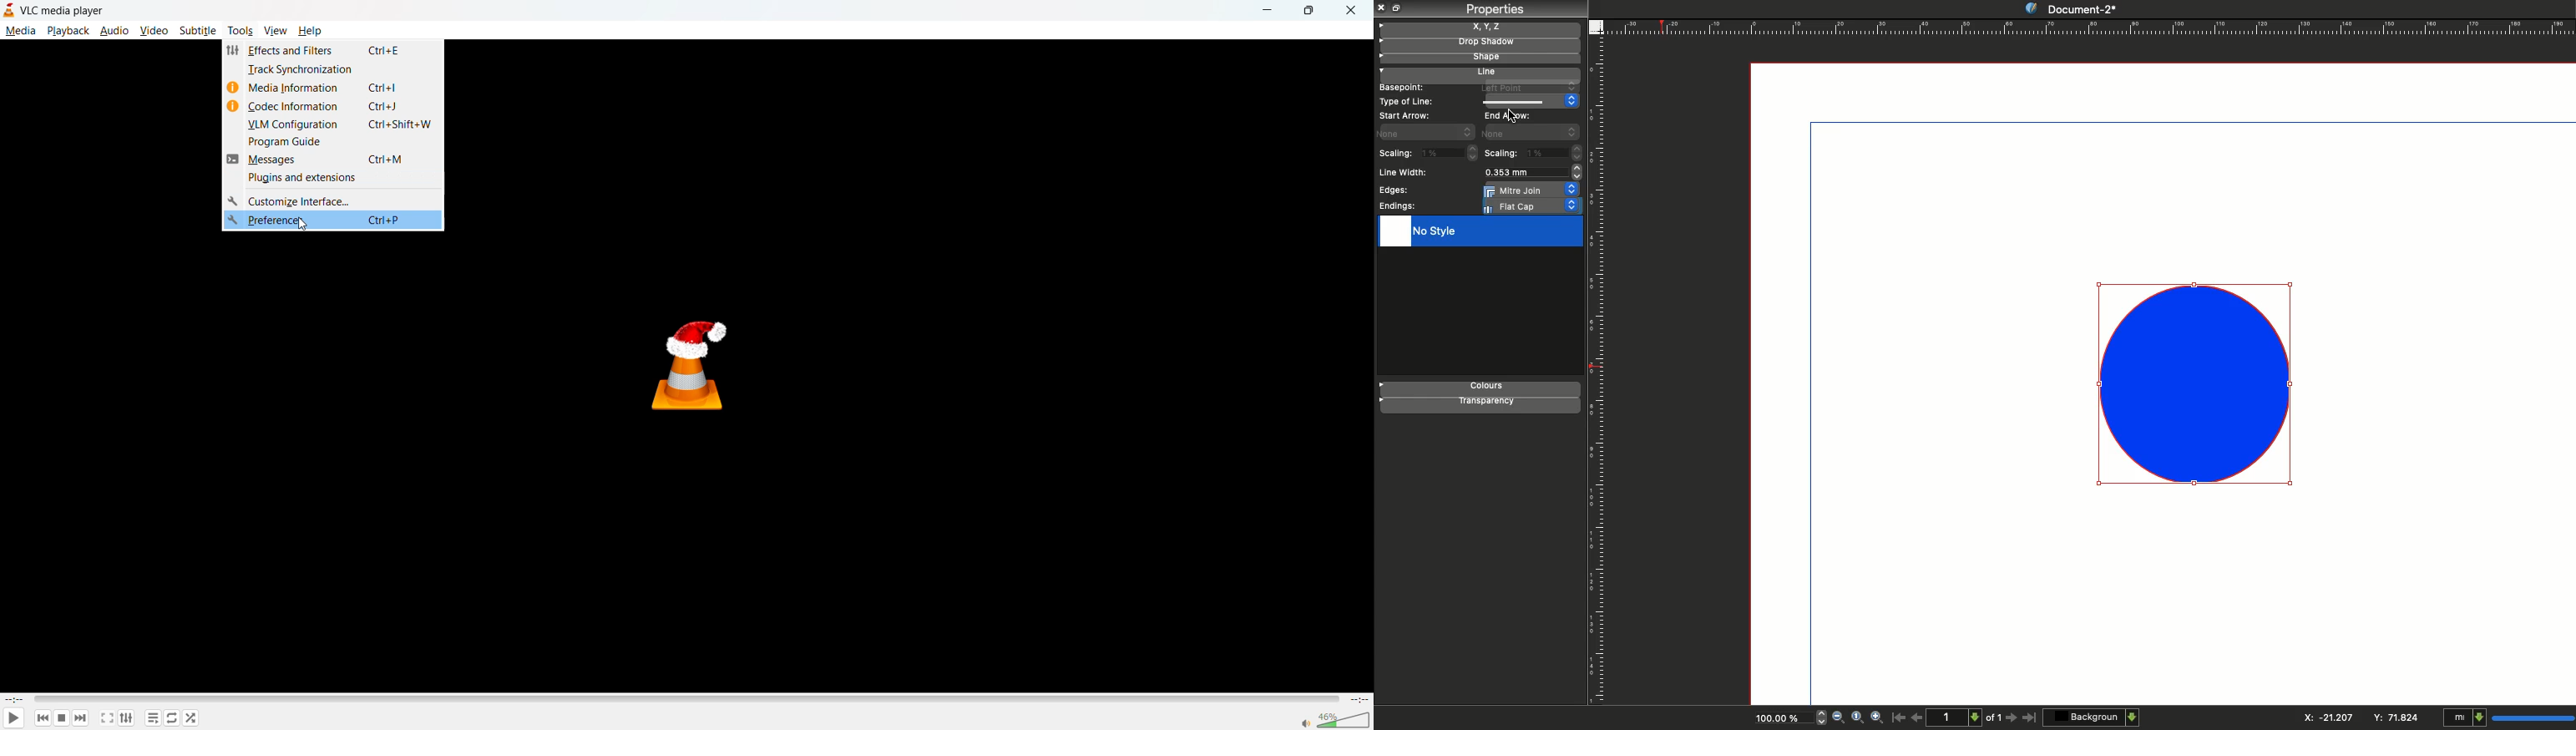 This screenshot has height=756, width=2576. Describe the element at coordinates (1599, 372) in the screenshot. I see `Ruler` at that location.